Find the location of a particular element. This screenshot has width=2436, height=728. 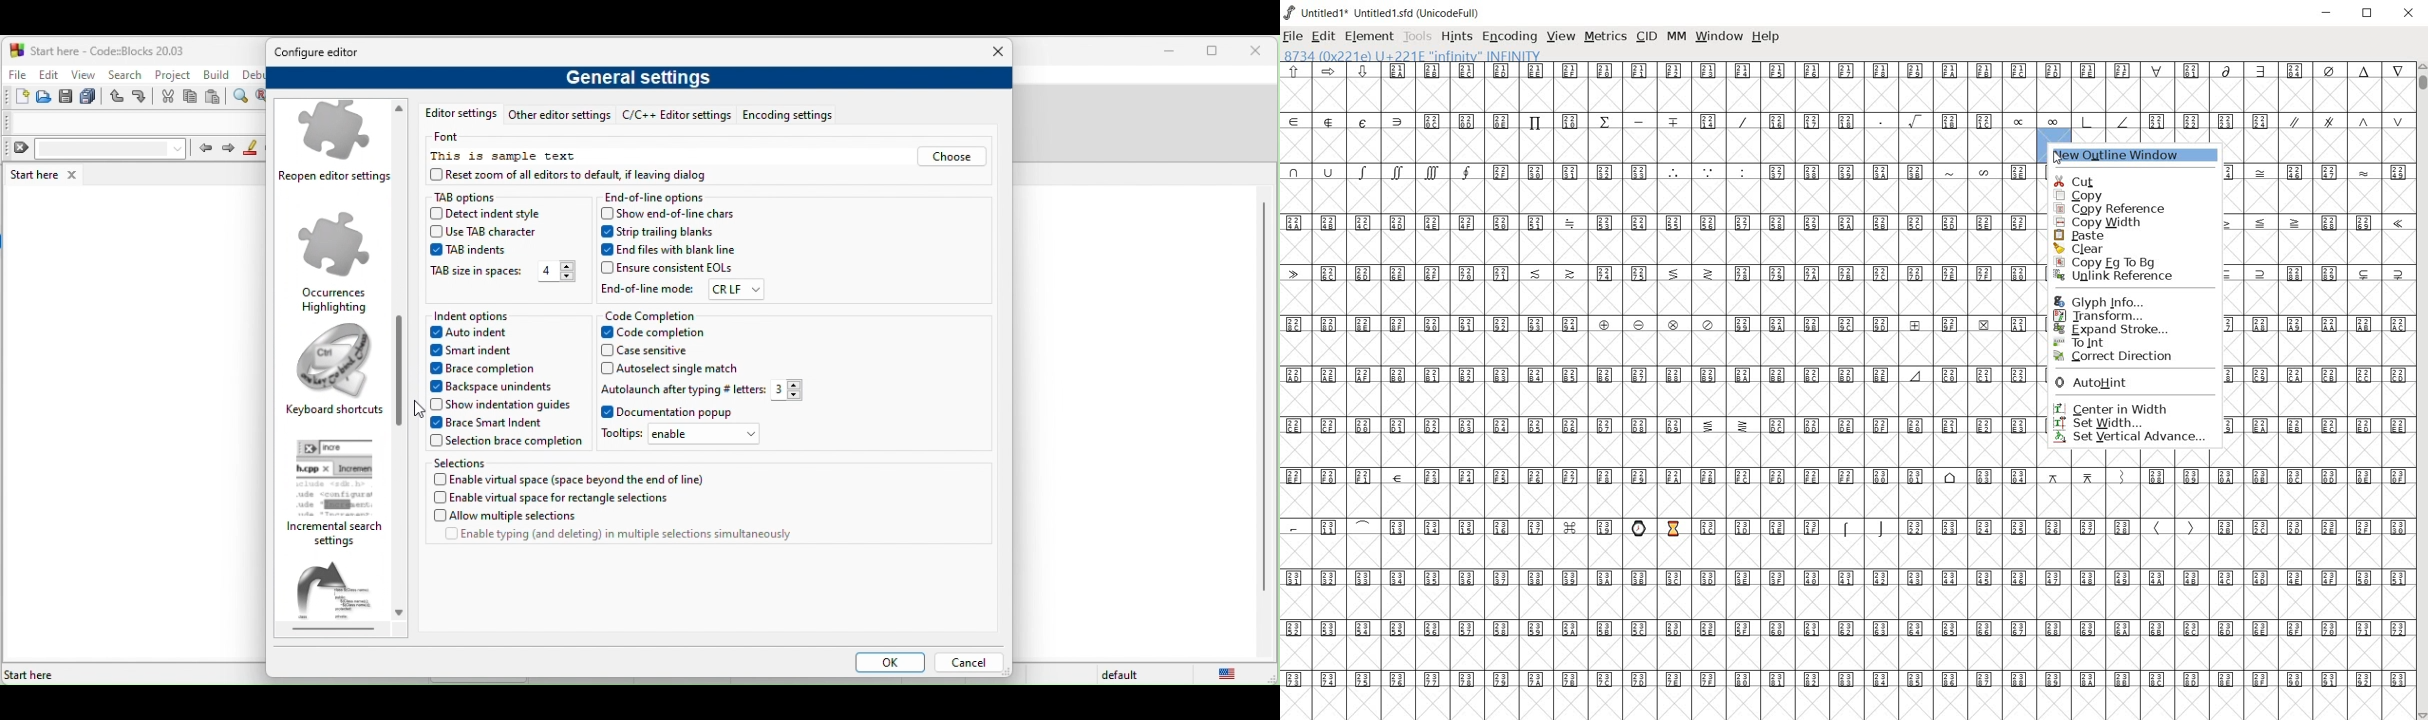

Unicode code points is located at coordinates (1847, 578).